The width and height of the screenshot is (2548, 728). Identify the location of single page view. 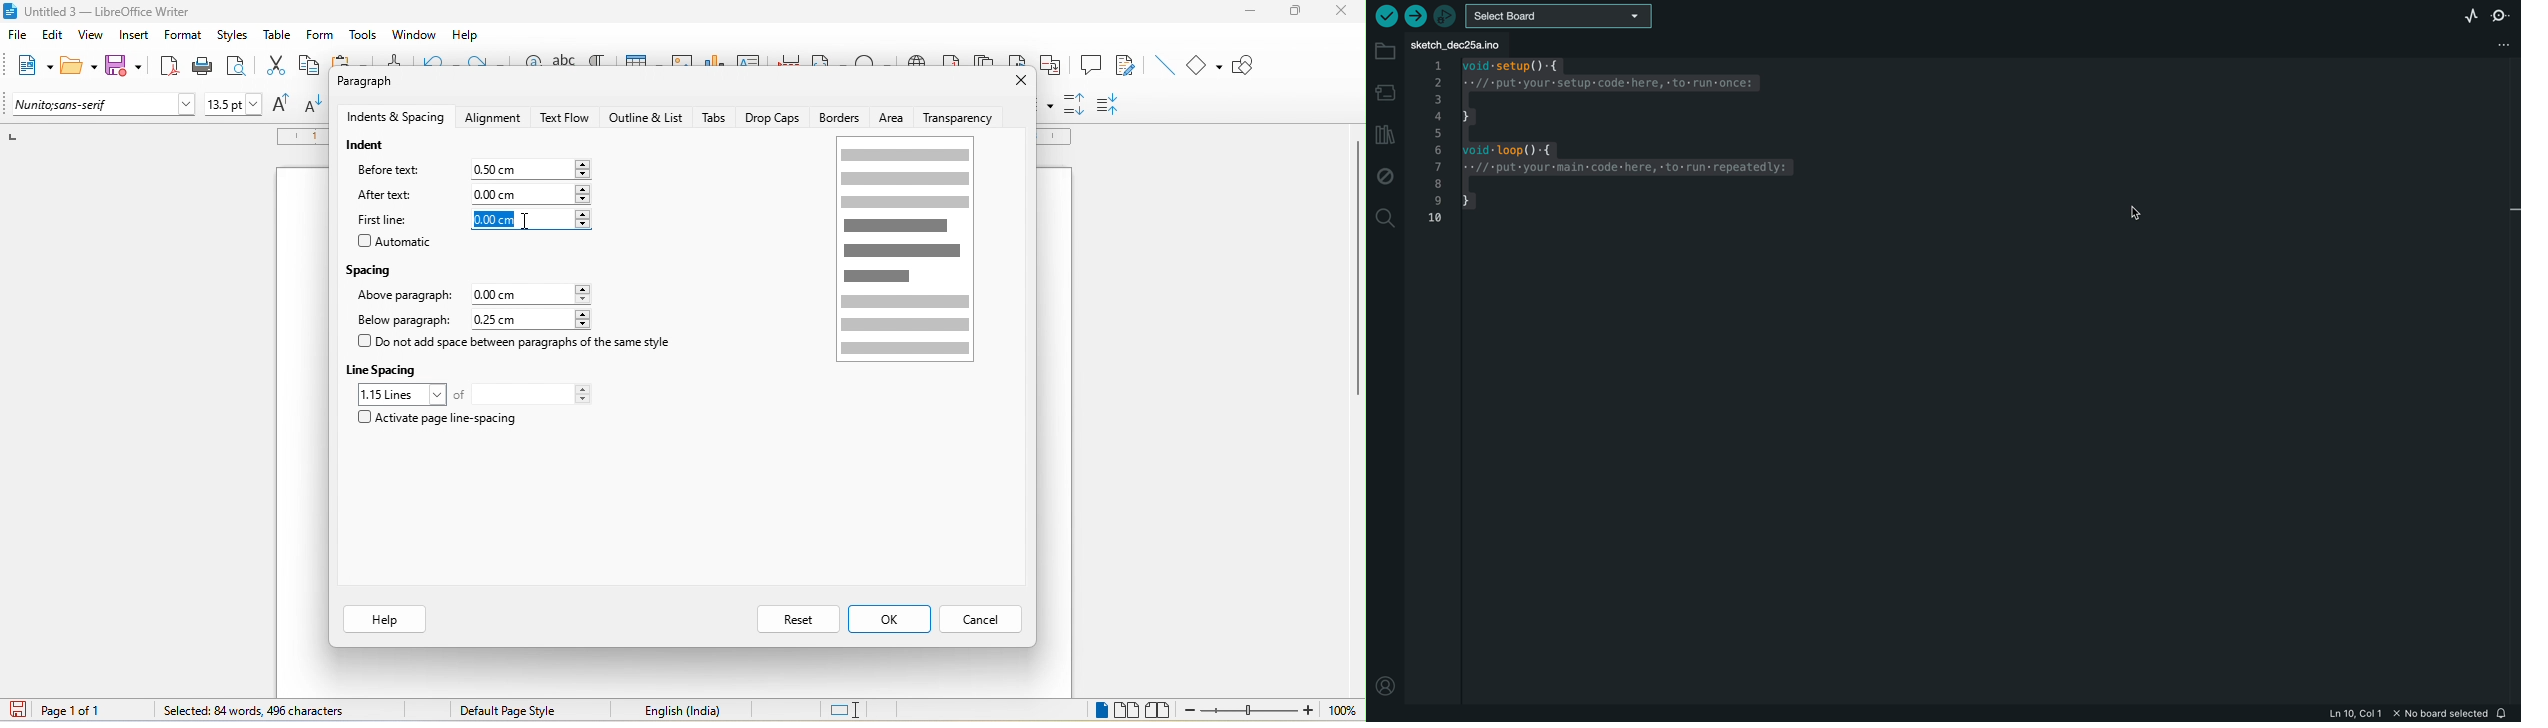
(1092, 711).